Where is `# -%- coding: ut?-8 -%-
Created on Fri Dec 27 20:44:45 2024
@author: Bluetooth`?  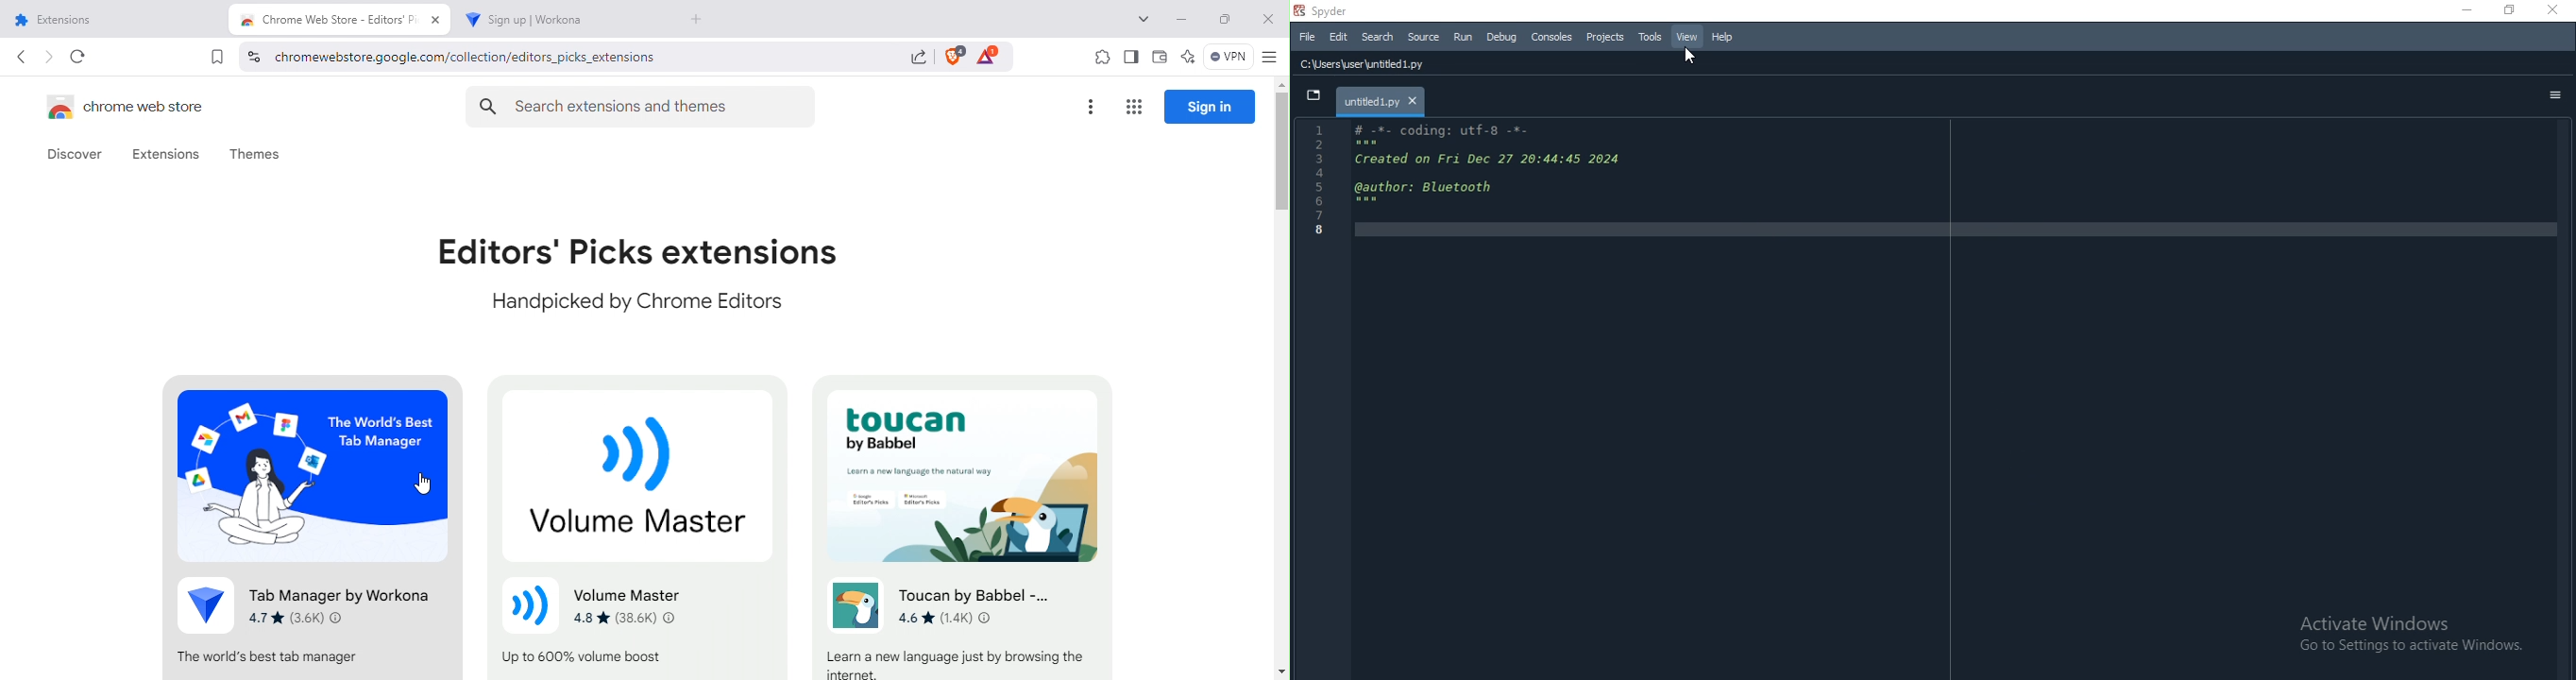
# -%- coding: ut?-8 -%-
Created on Fri Dec 27 20:44:45 2024
@author: Bluetooth is located at coordinates (1931, 252).